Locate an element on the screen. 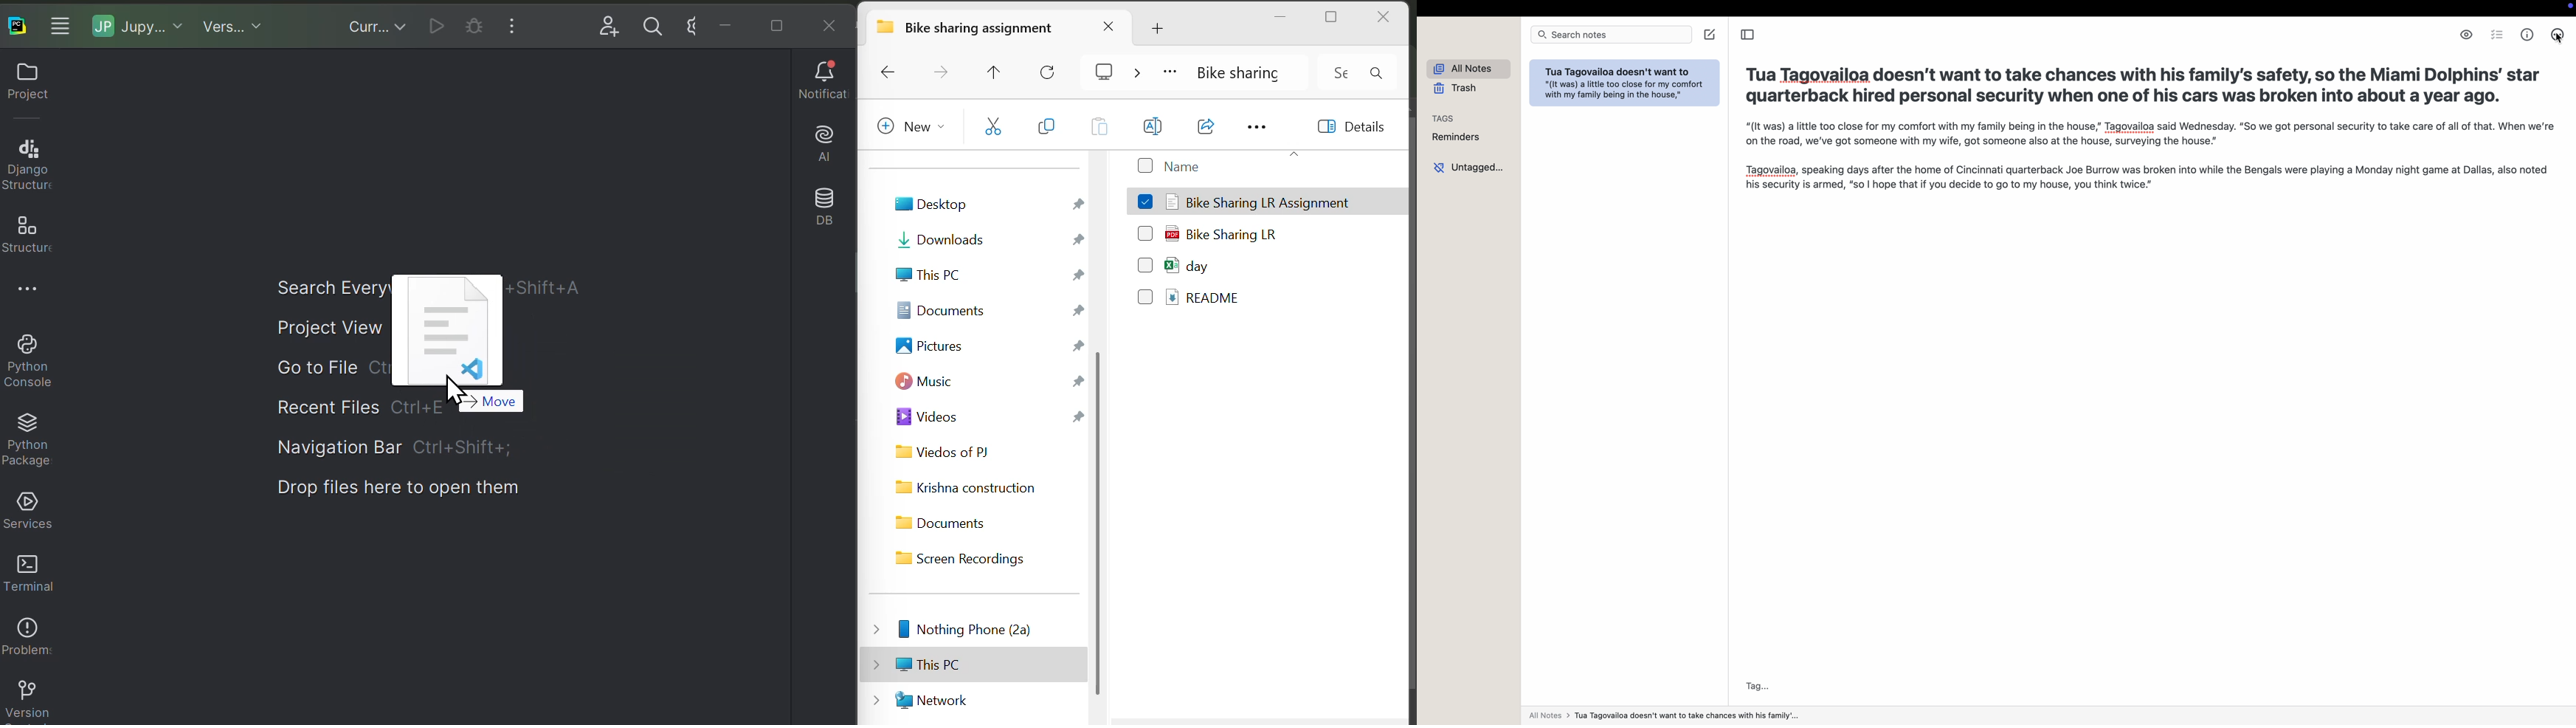  search is located at coordinates (652, 21).